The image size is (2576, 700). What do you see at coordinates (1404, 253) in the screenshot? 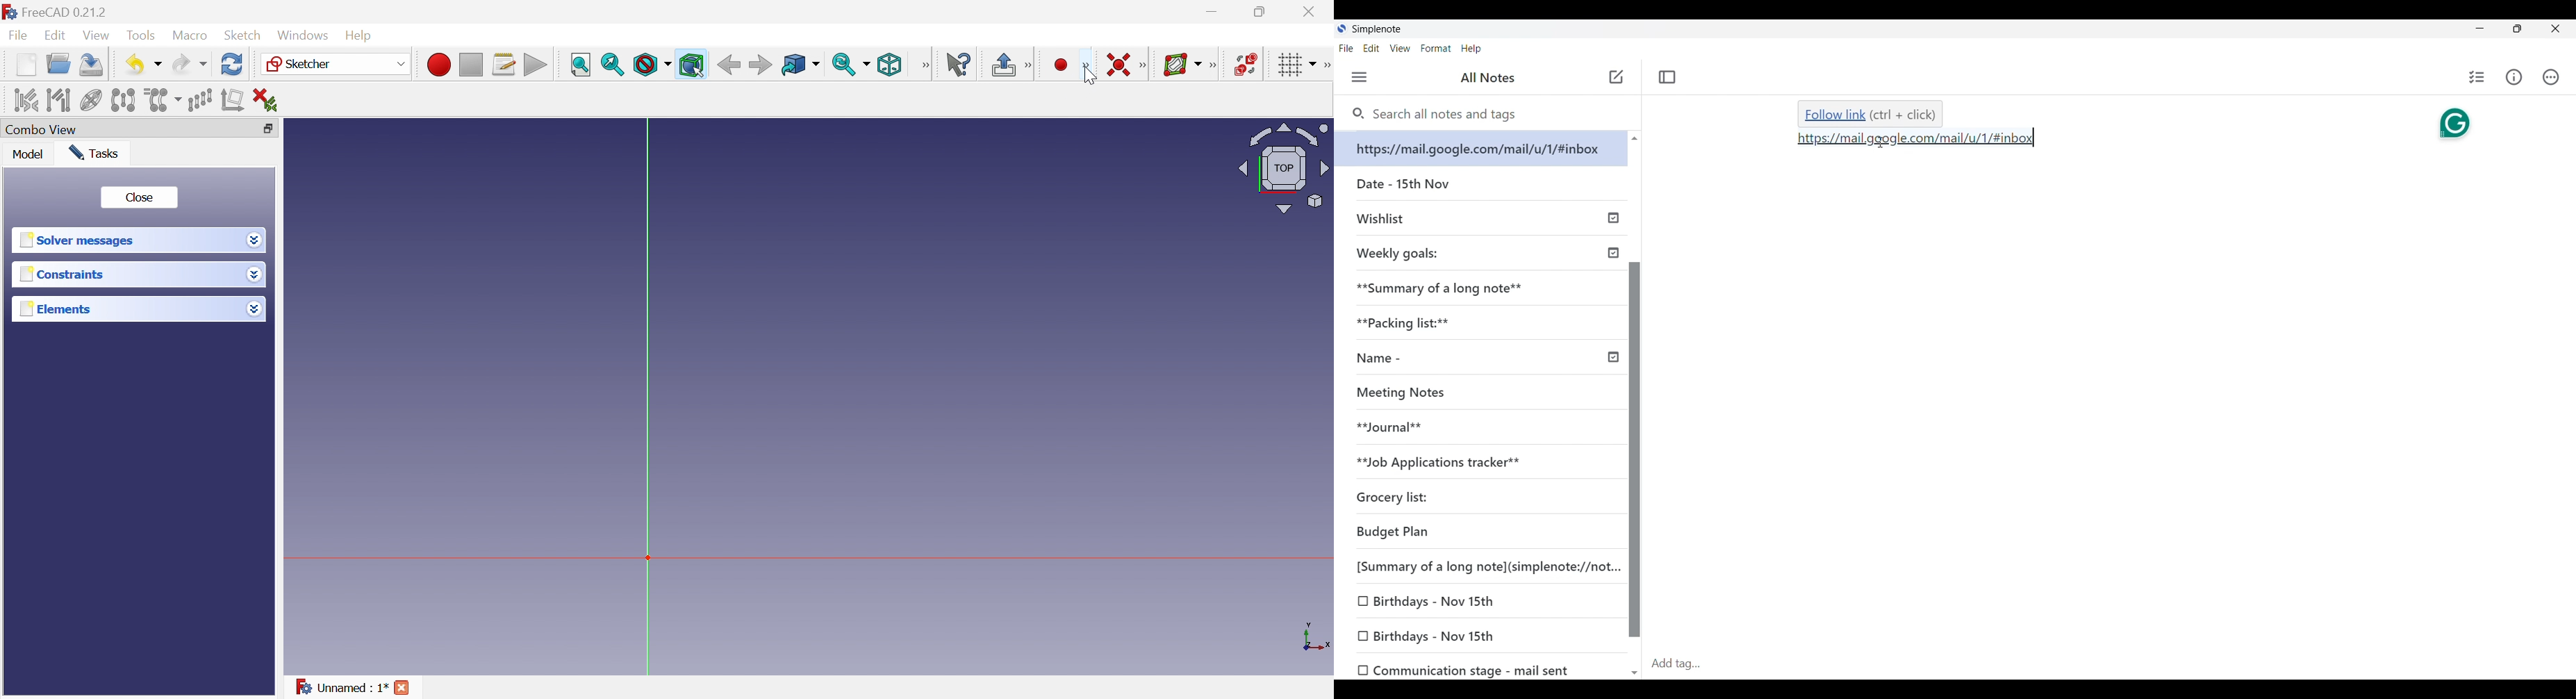
I see `Weekly goals:` at bounding box center [1404, 253].